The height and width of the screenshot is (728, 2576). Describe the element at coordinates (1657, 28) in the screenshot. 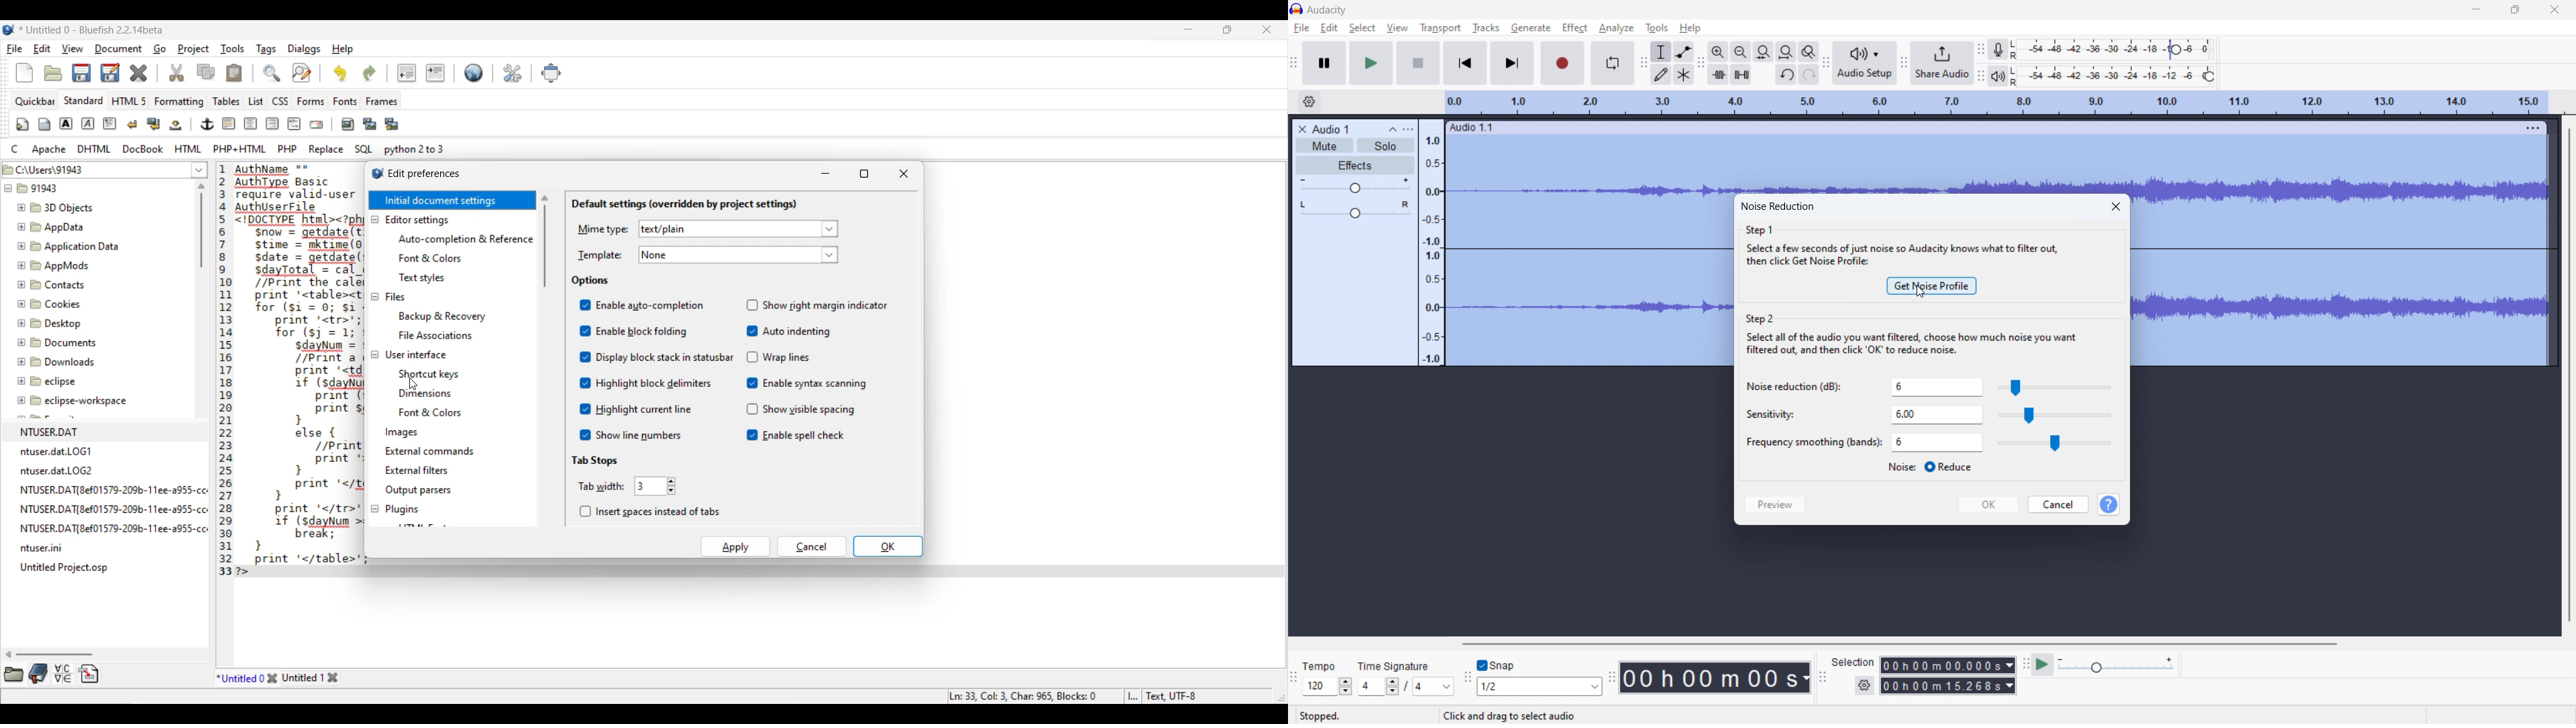

I see `tools` at that location.